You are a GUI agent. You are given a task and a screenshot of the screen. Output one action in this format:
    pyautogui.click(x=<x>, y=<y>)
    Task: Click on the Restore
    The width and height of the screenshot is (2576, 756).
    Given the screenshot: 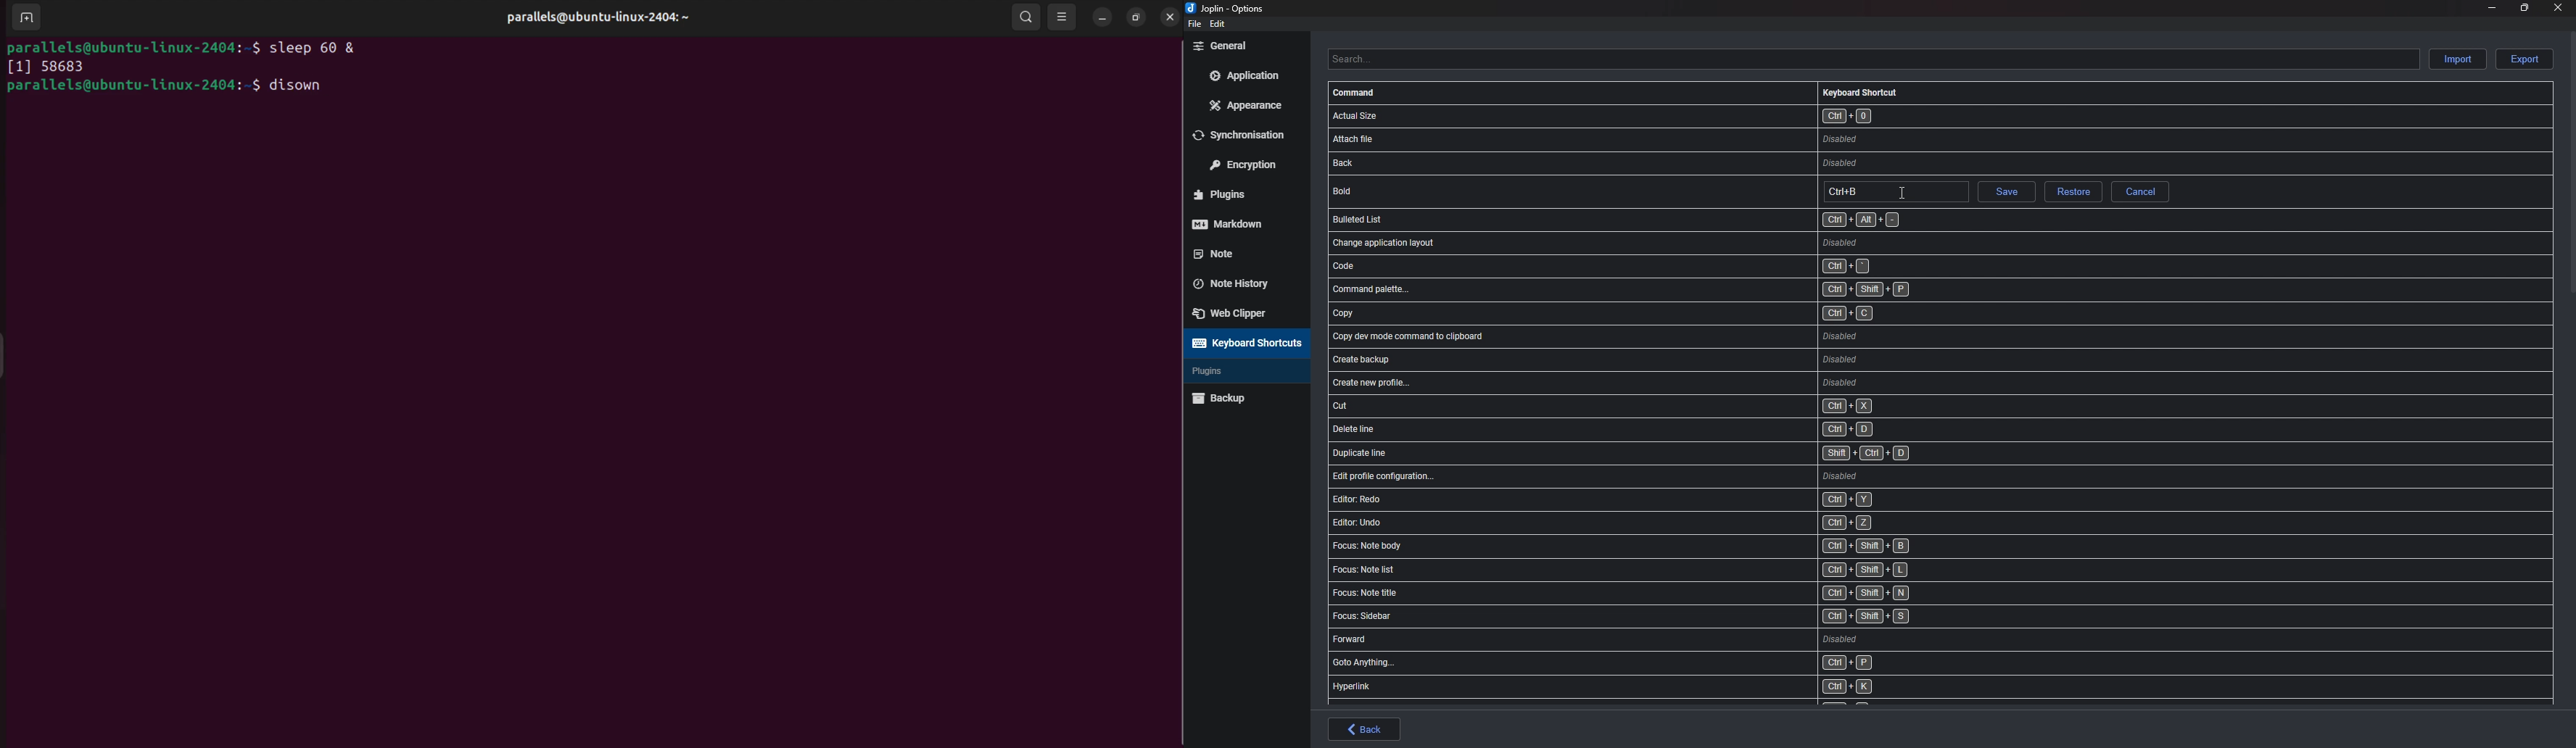 What is the action you would take?
    pyautogui.click(x=2072, y=193)
    